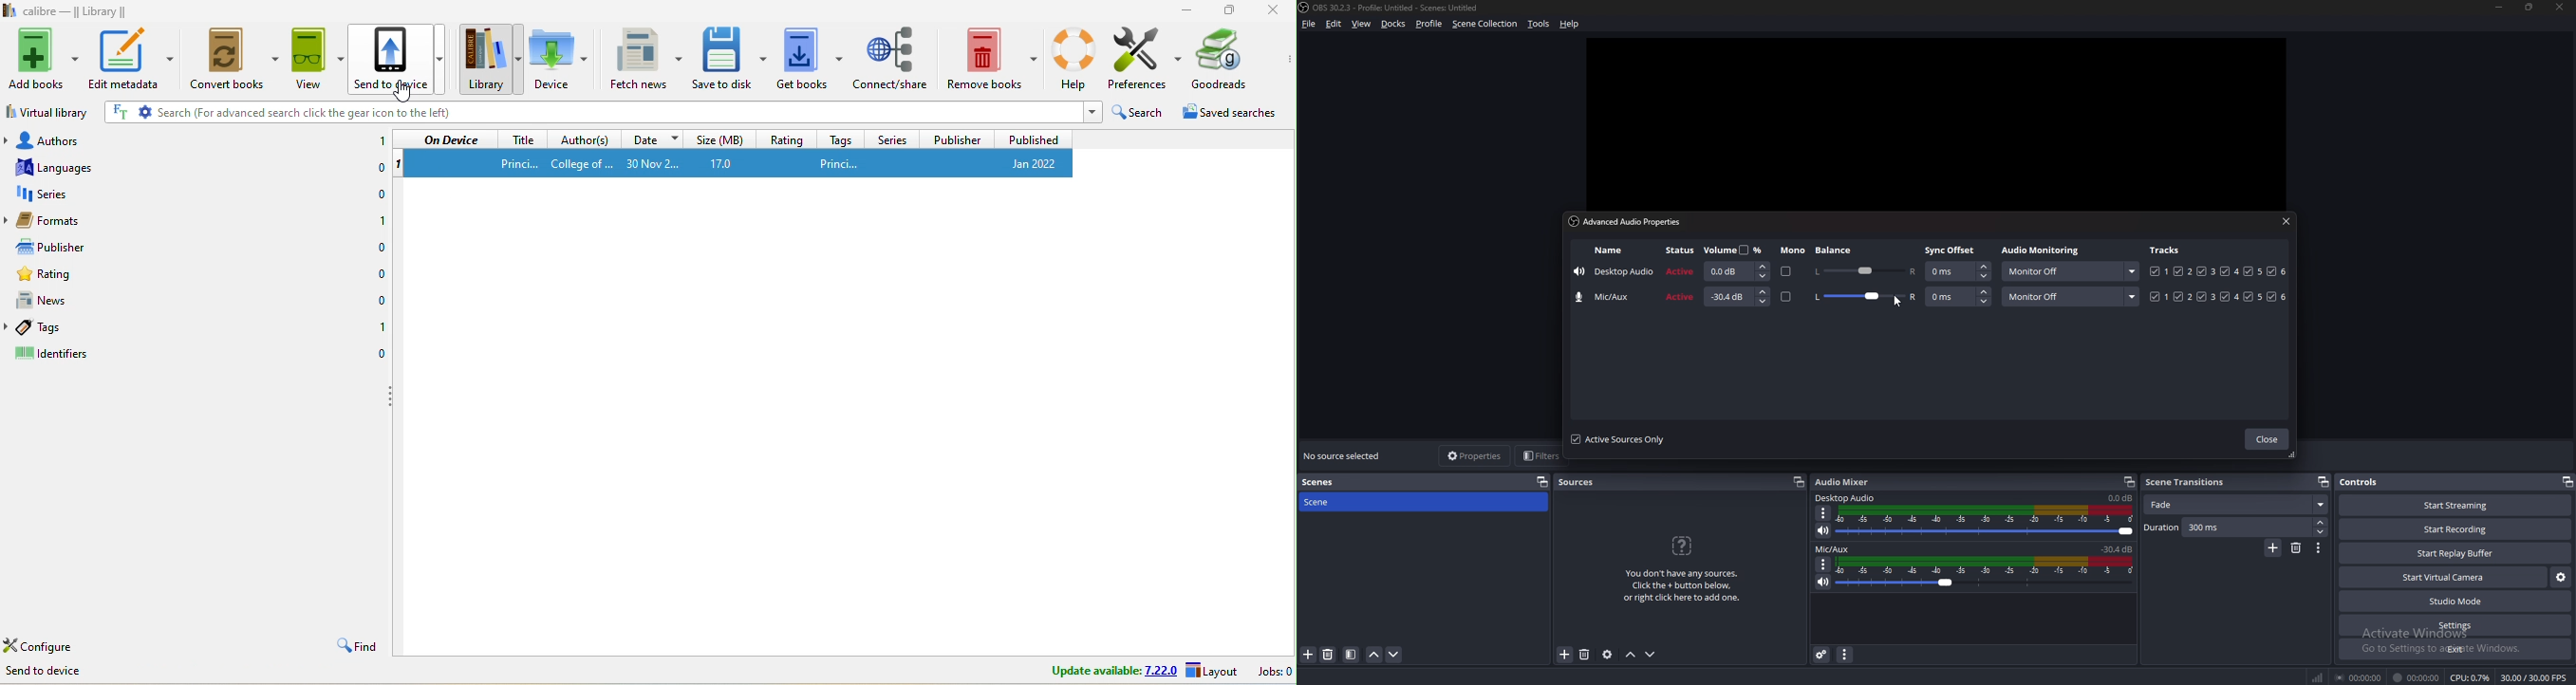 This screenshot has height=700, width=2576. What do you see at coordinates (133, 60) in the screenshot?
I see `edit metadata` at bounding box center [133, 60].